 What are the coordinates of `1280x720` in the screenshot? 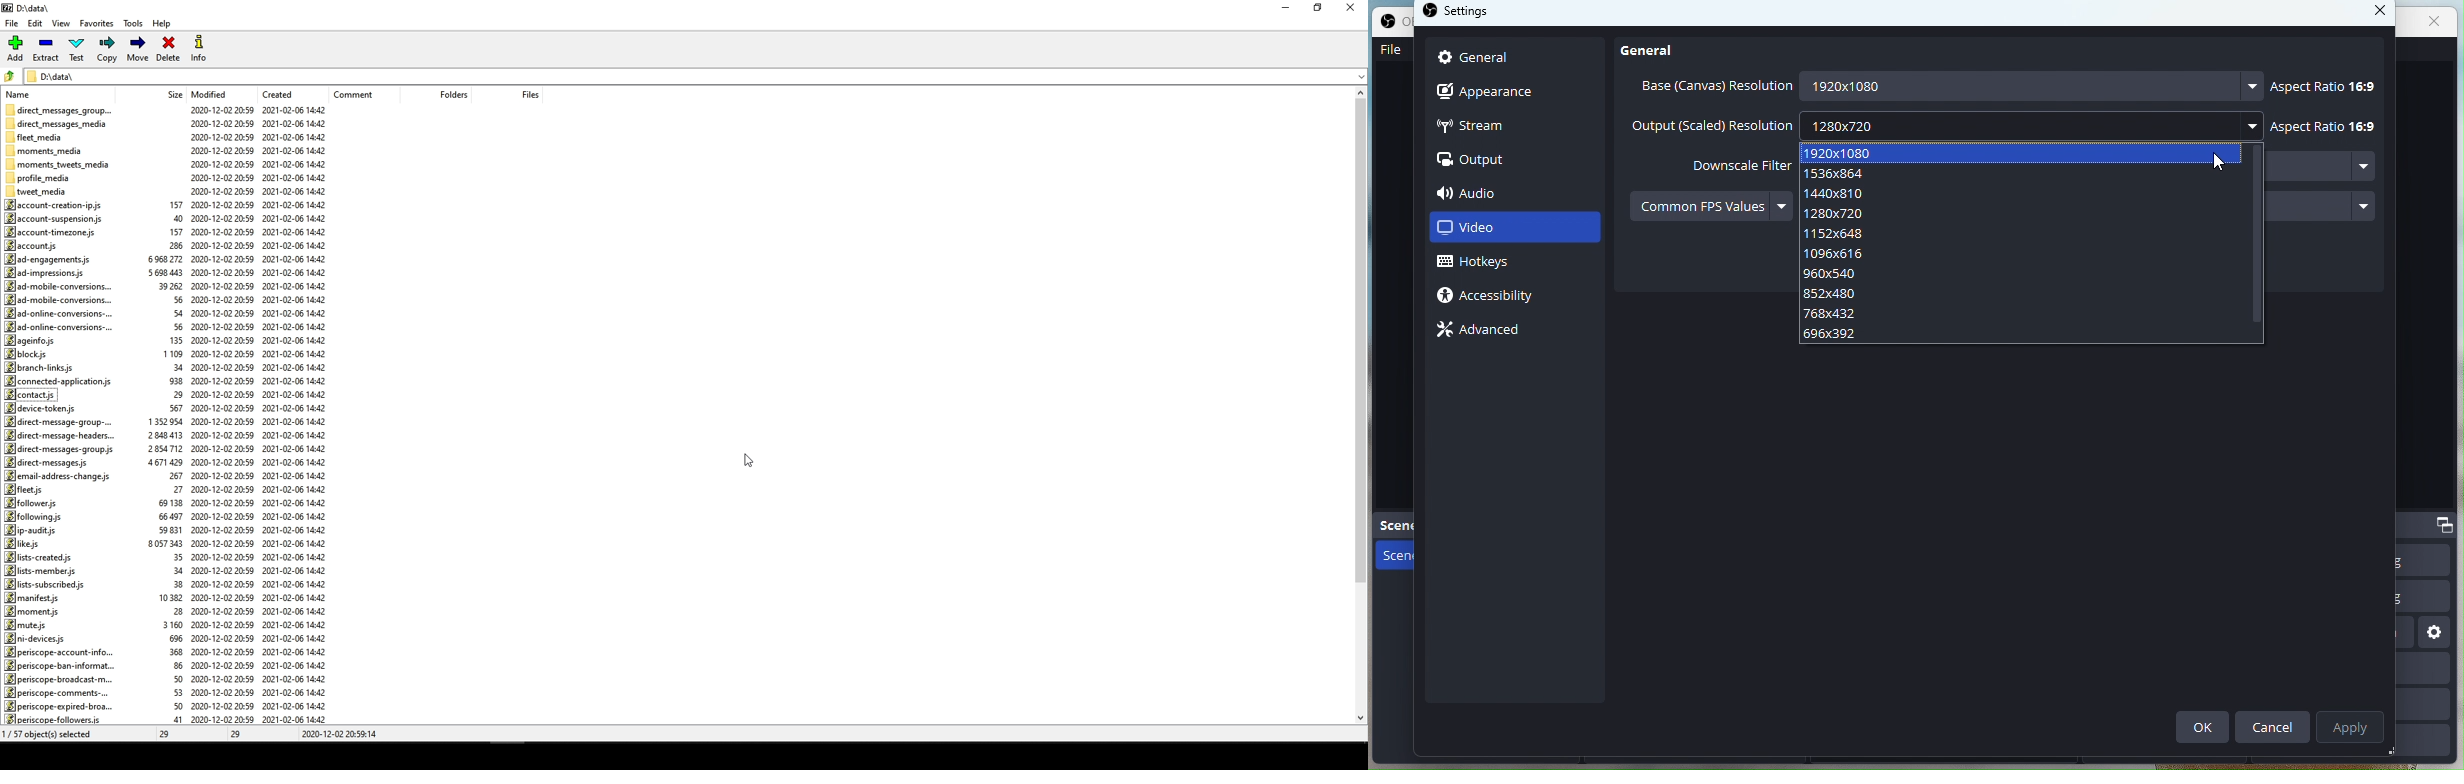 It's located at (2027, 214).